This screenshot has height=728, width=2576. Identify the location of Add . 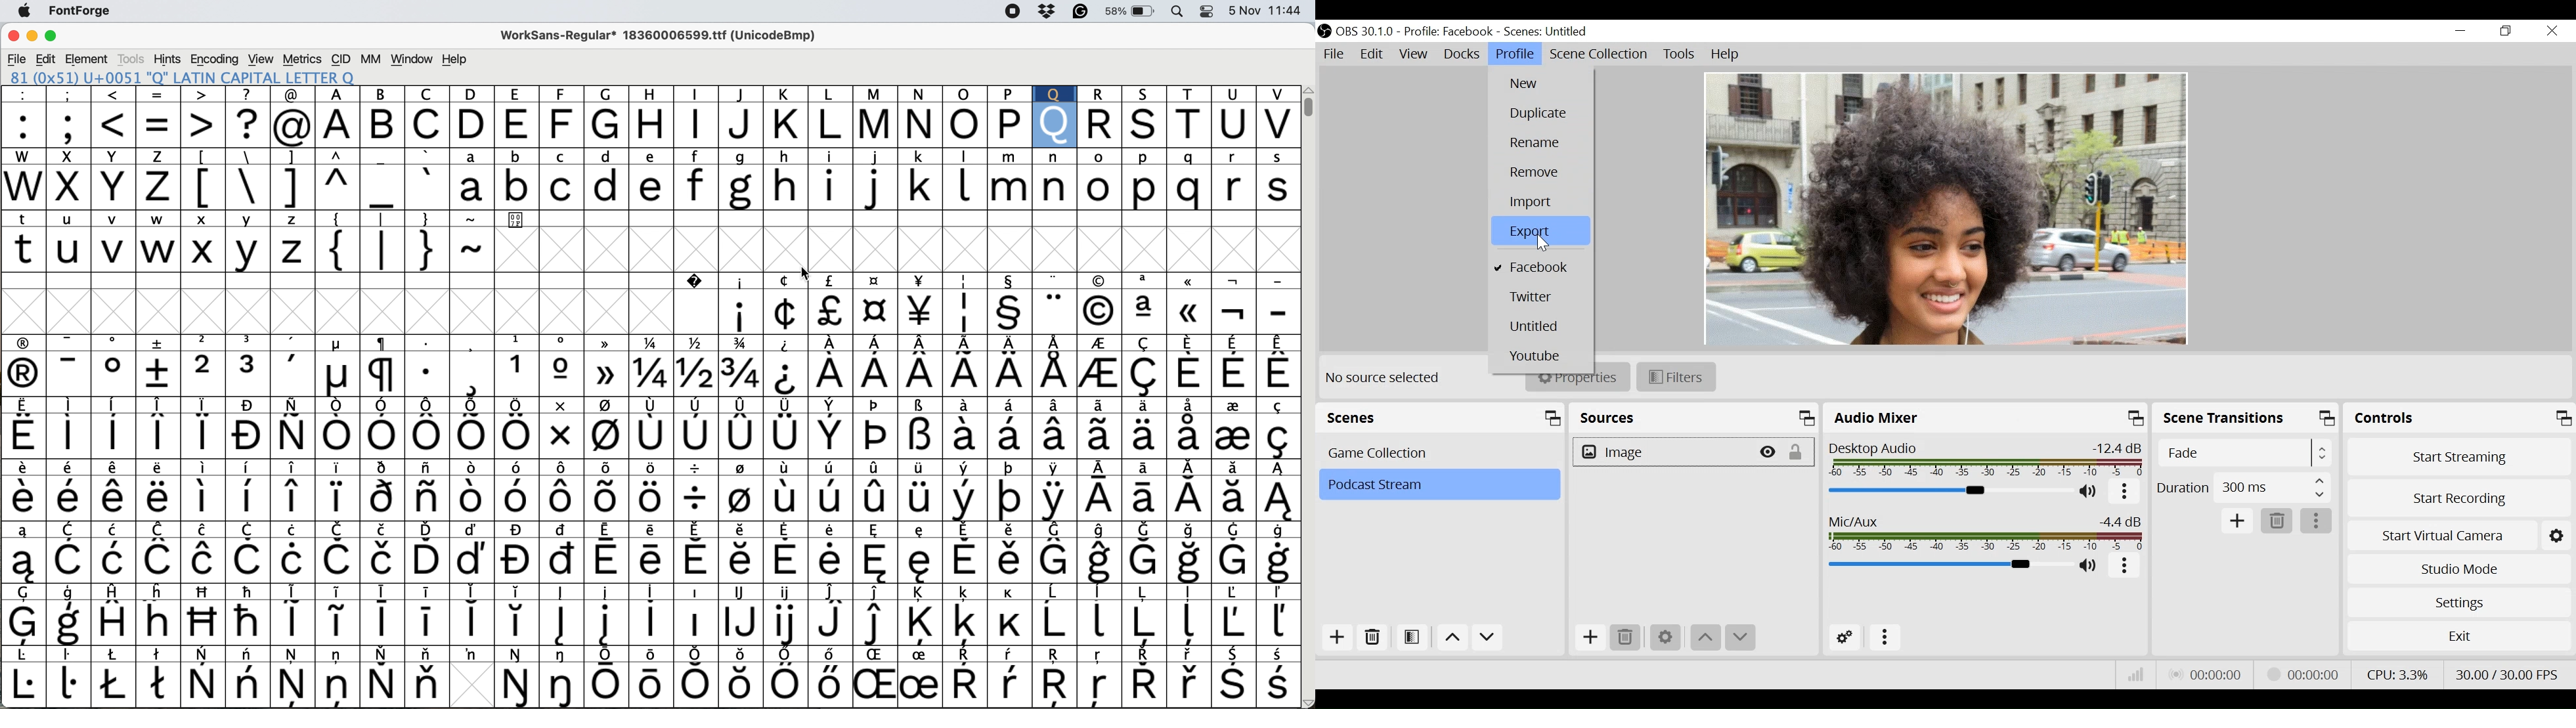
(2238, 522).